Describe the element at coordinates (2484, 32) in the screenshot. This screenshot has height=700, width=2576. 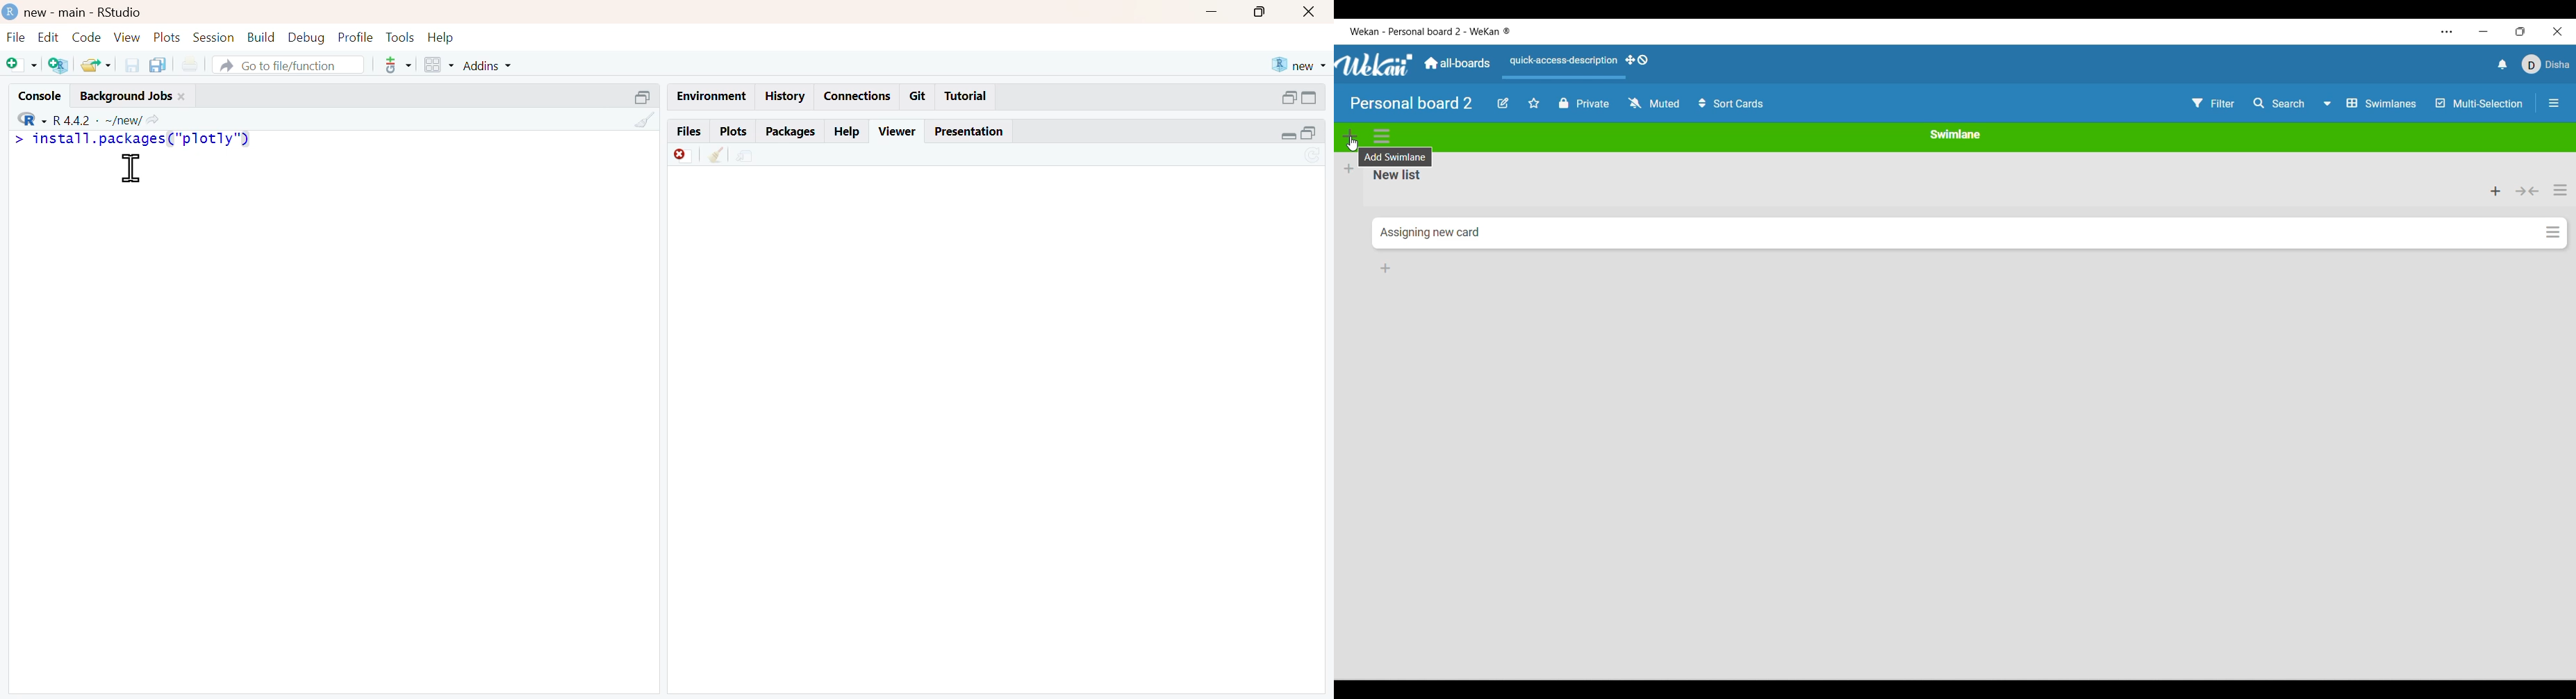
I see `Minimize` at that location.